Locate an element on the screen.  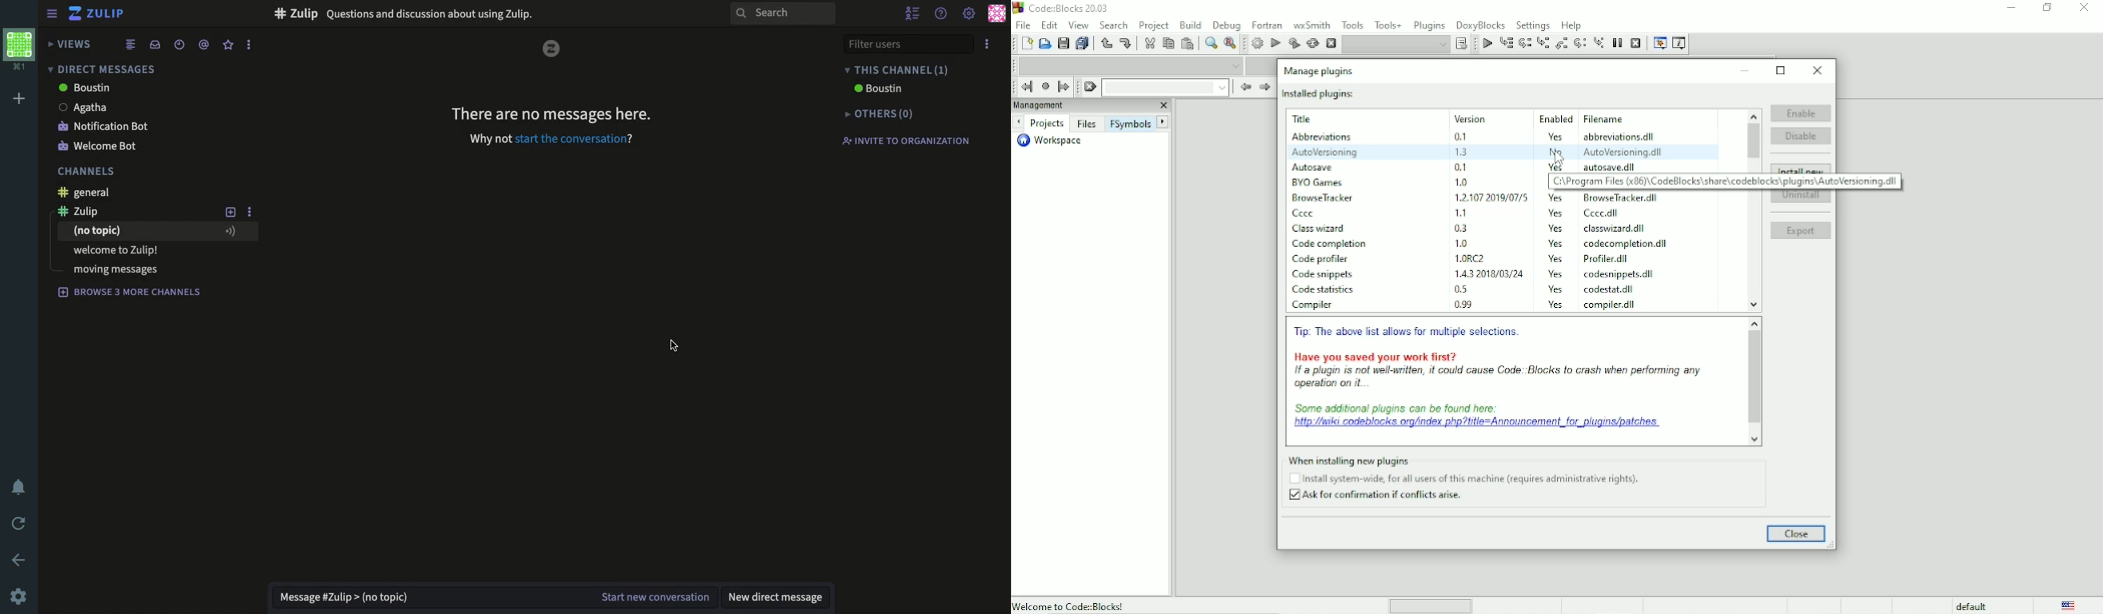
Save is located at coordinates (1063, 43).